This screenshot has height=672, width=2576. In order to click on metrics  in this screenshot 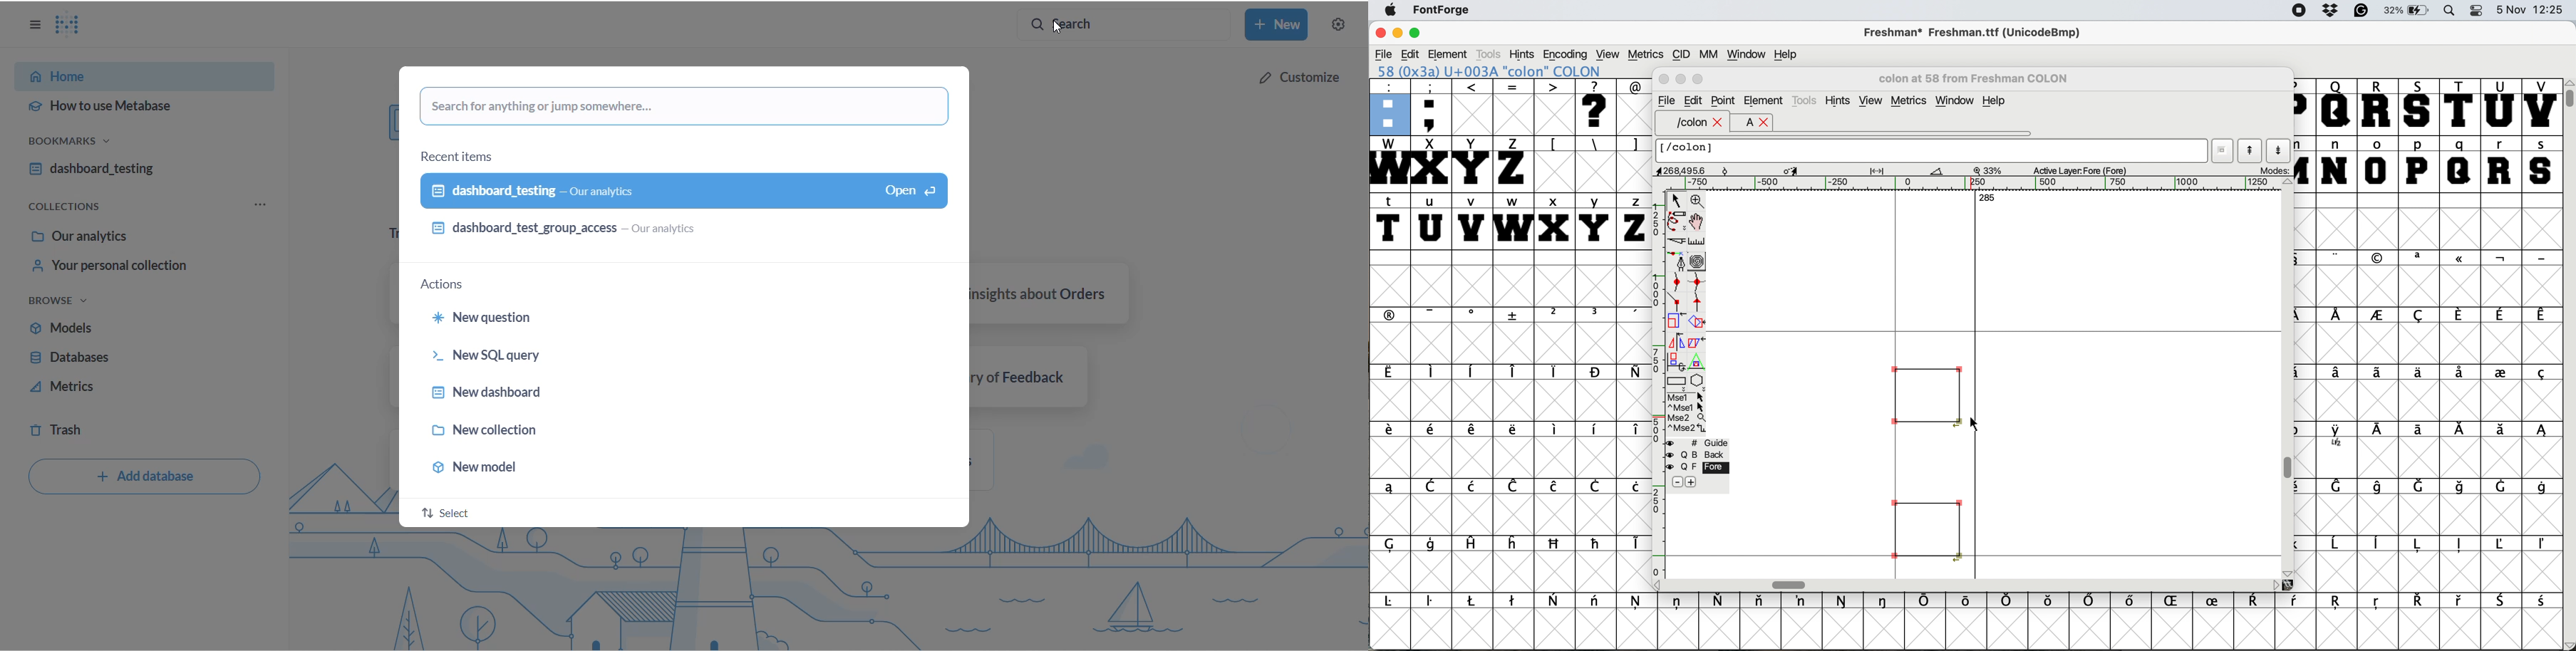, I will do `click(123, 390)`.